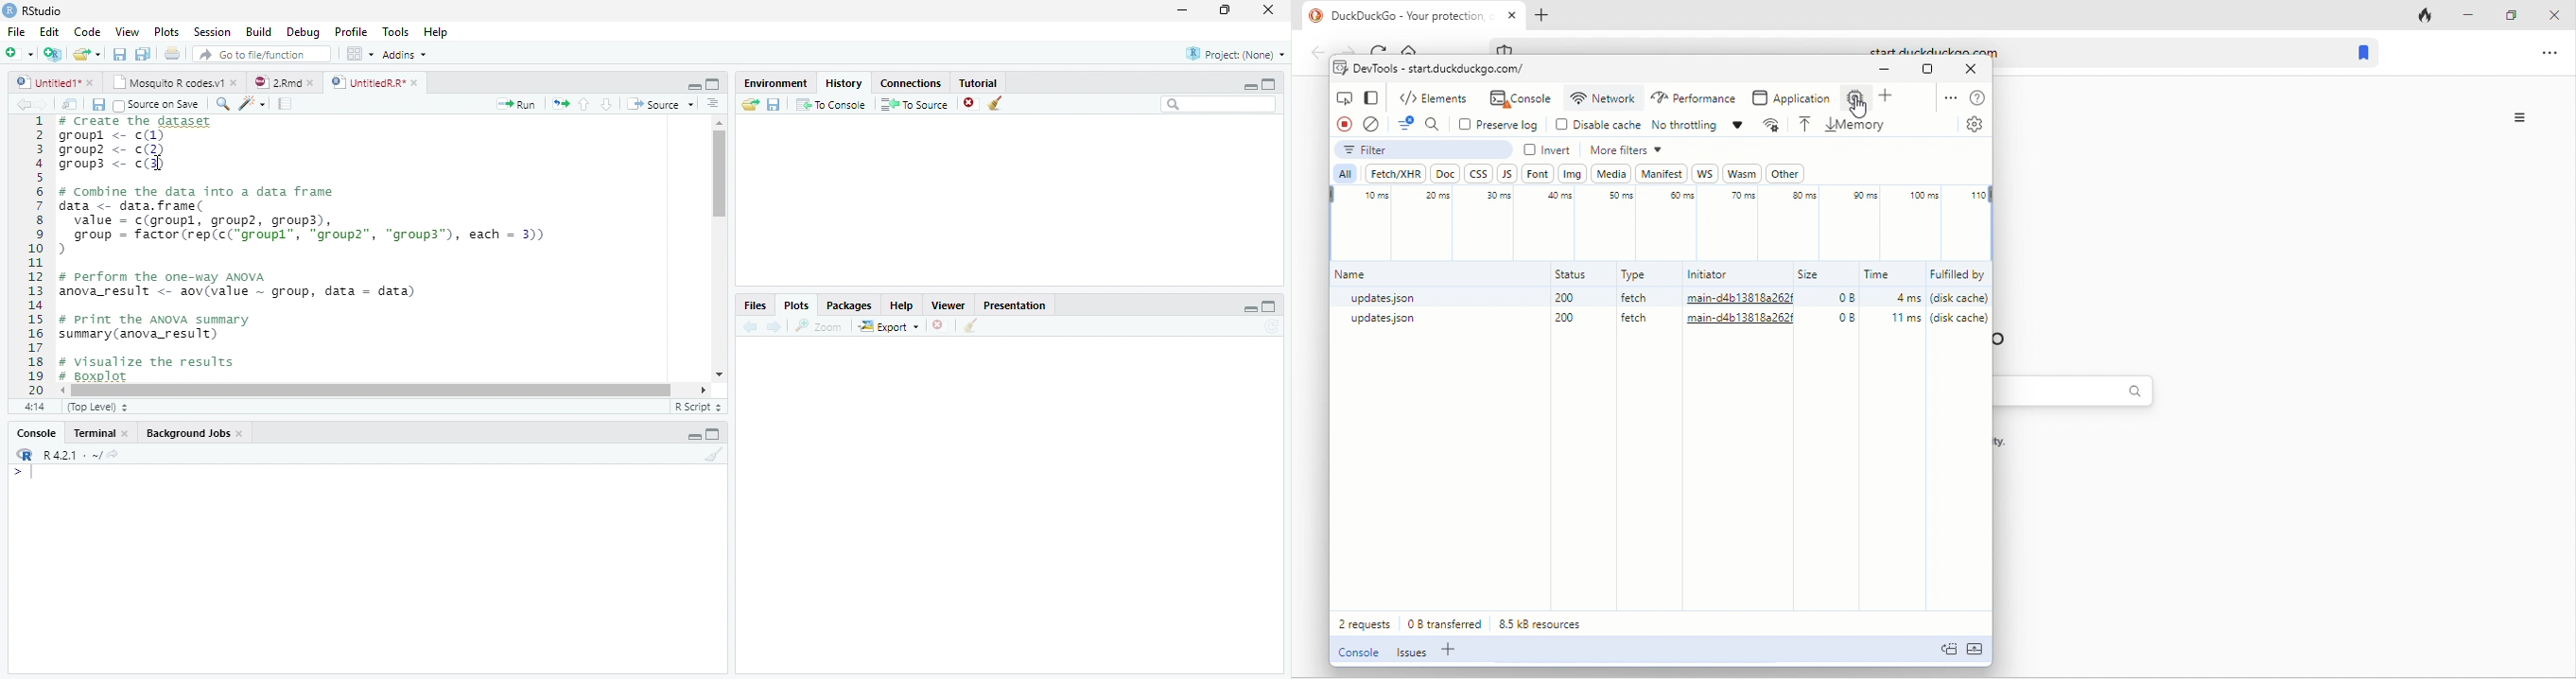 The width and height of the screenshot is (2576, 700). Describe the element at coordinates (13, 473) in the screenshot. I see `>` at that location.